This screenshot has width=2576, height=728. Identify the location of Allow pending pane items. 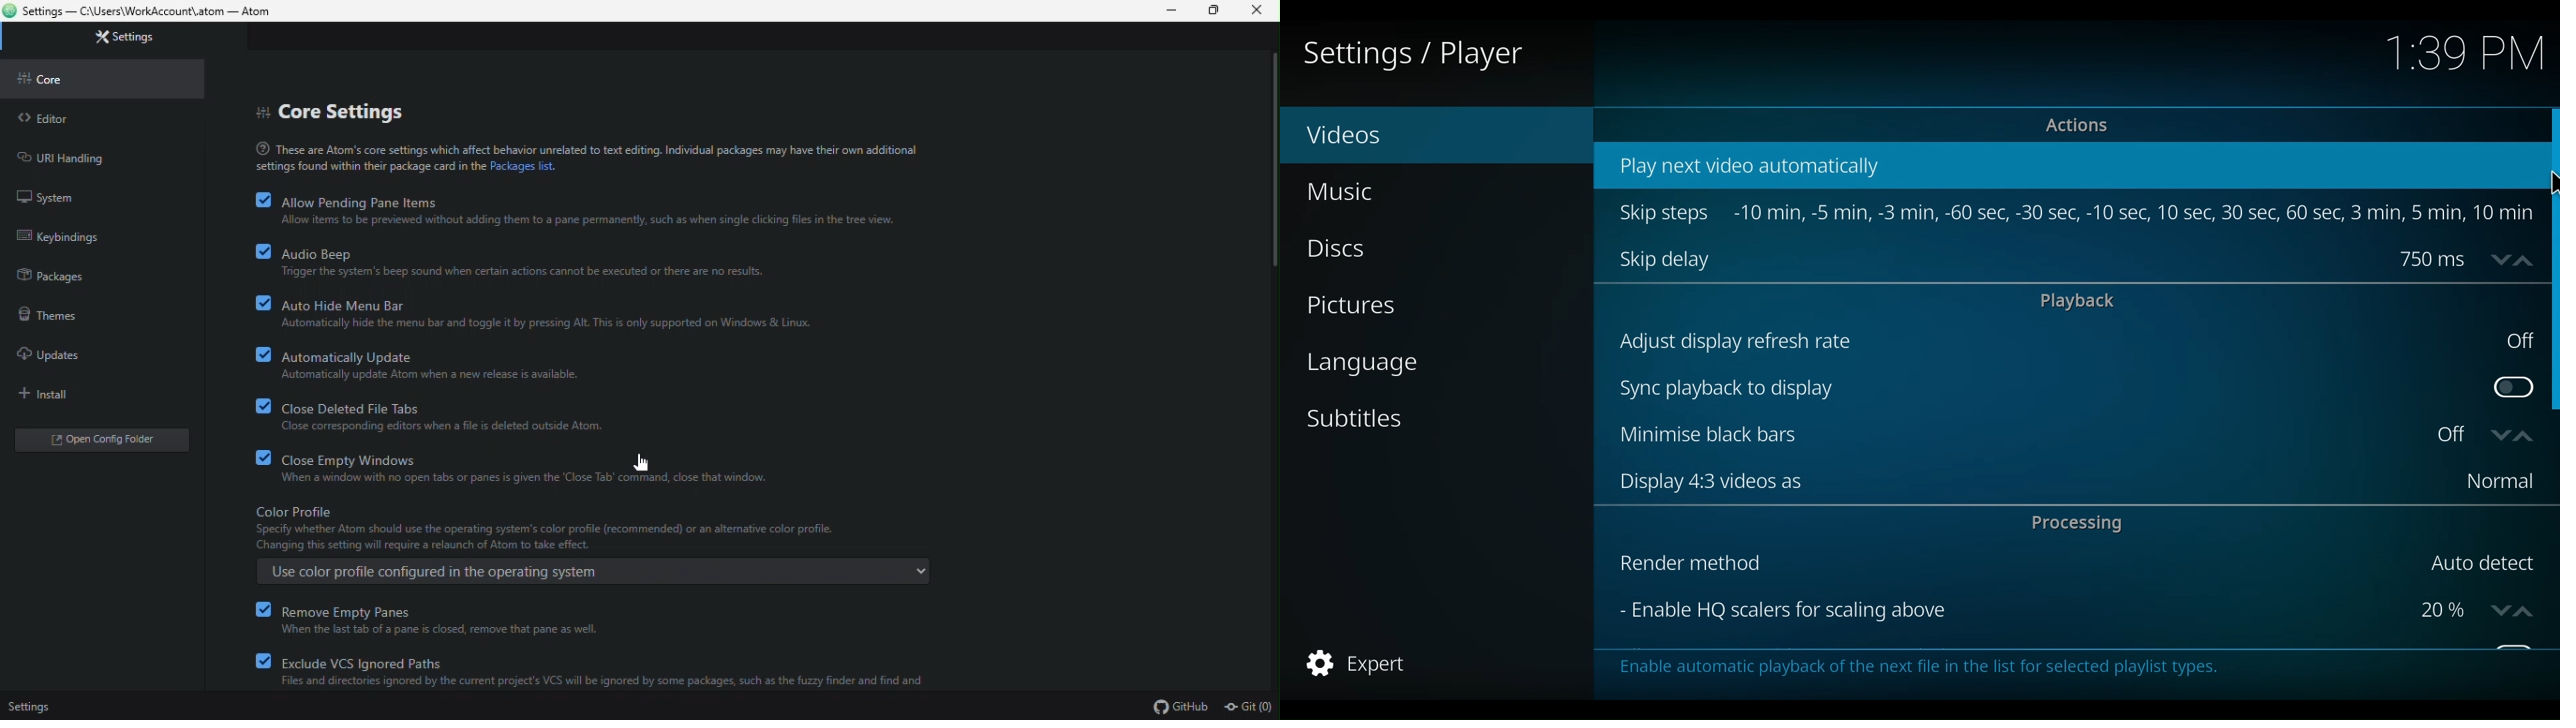
(610, 209).